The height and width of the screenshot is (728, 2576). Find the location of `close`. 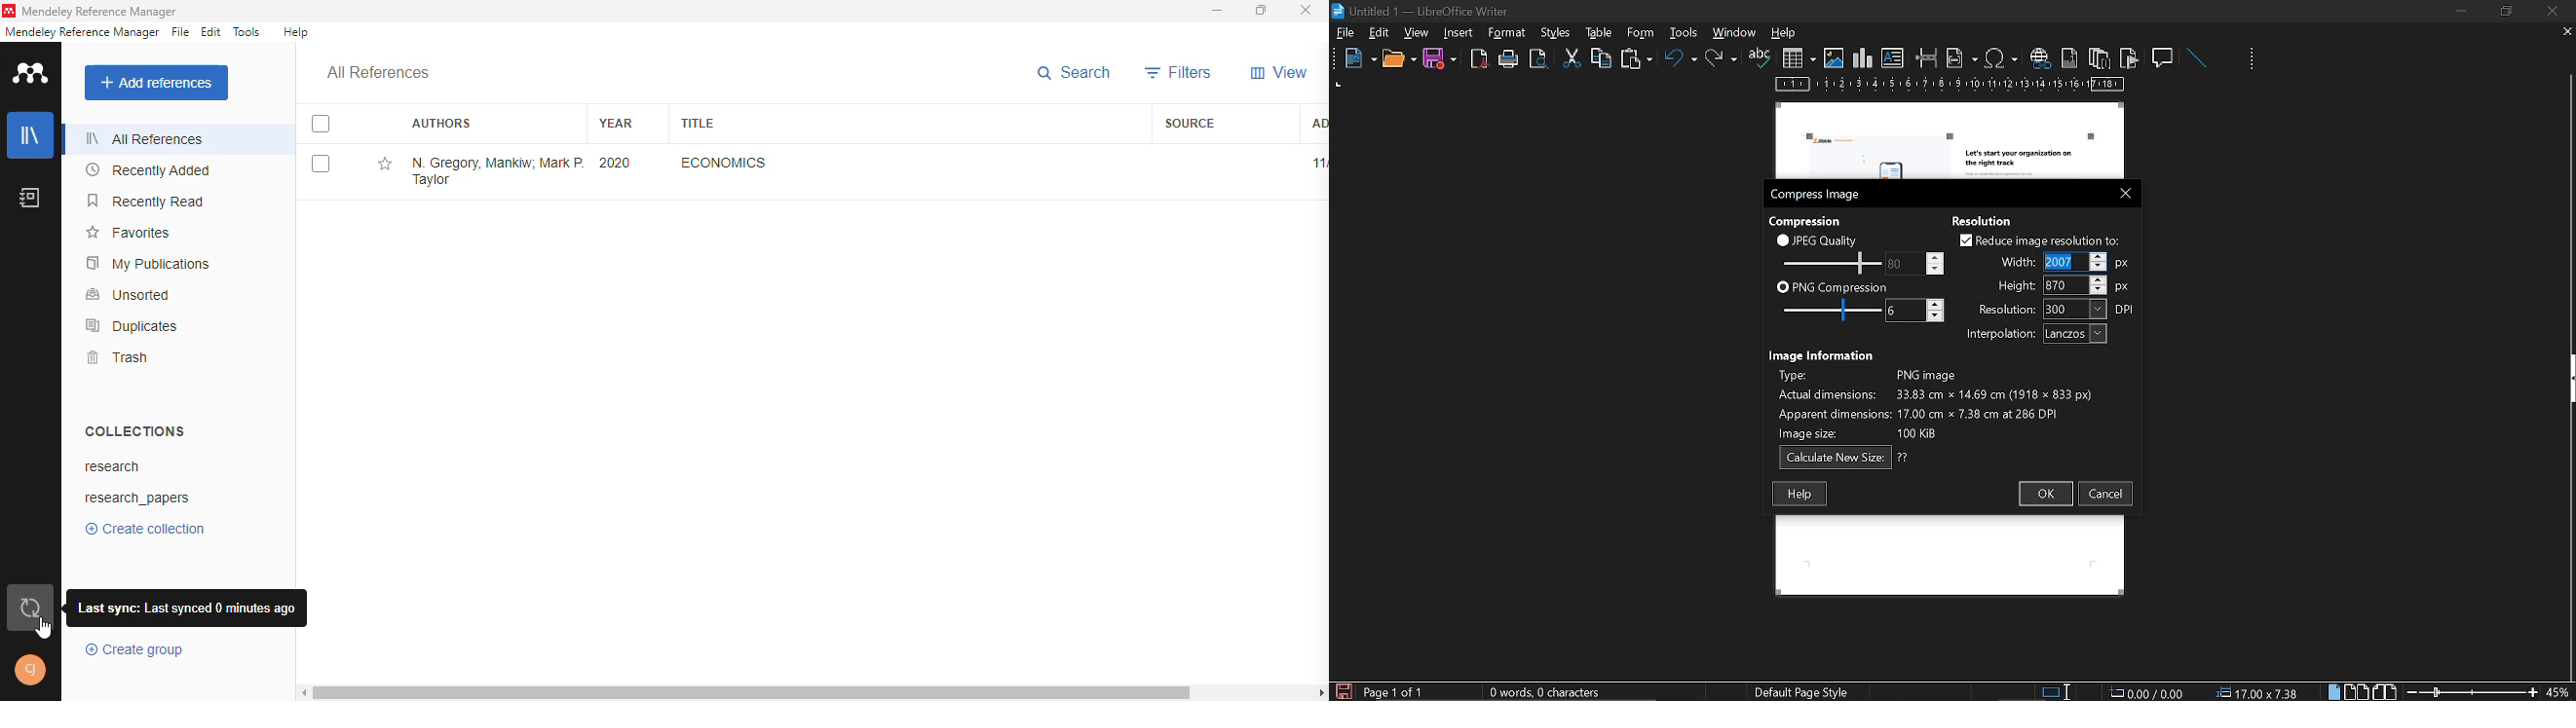

close is located at coordinates (2551, 11).